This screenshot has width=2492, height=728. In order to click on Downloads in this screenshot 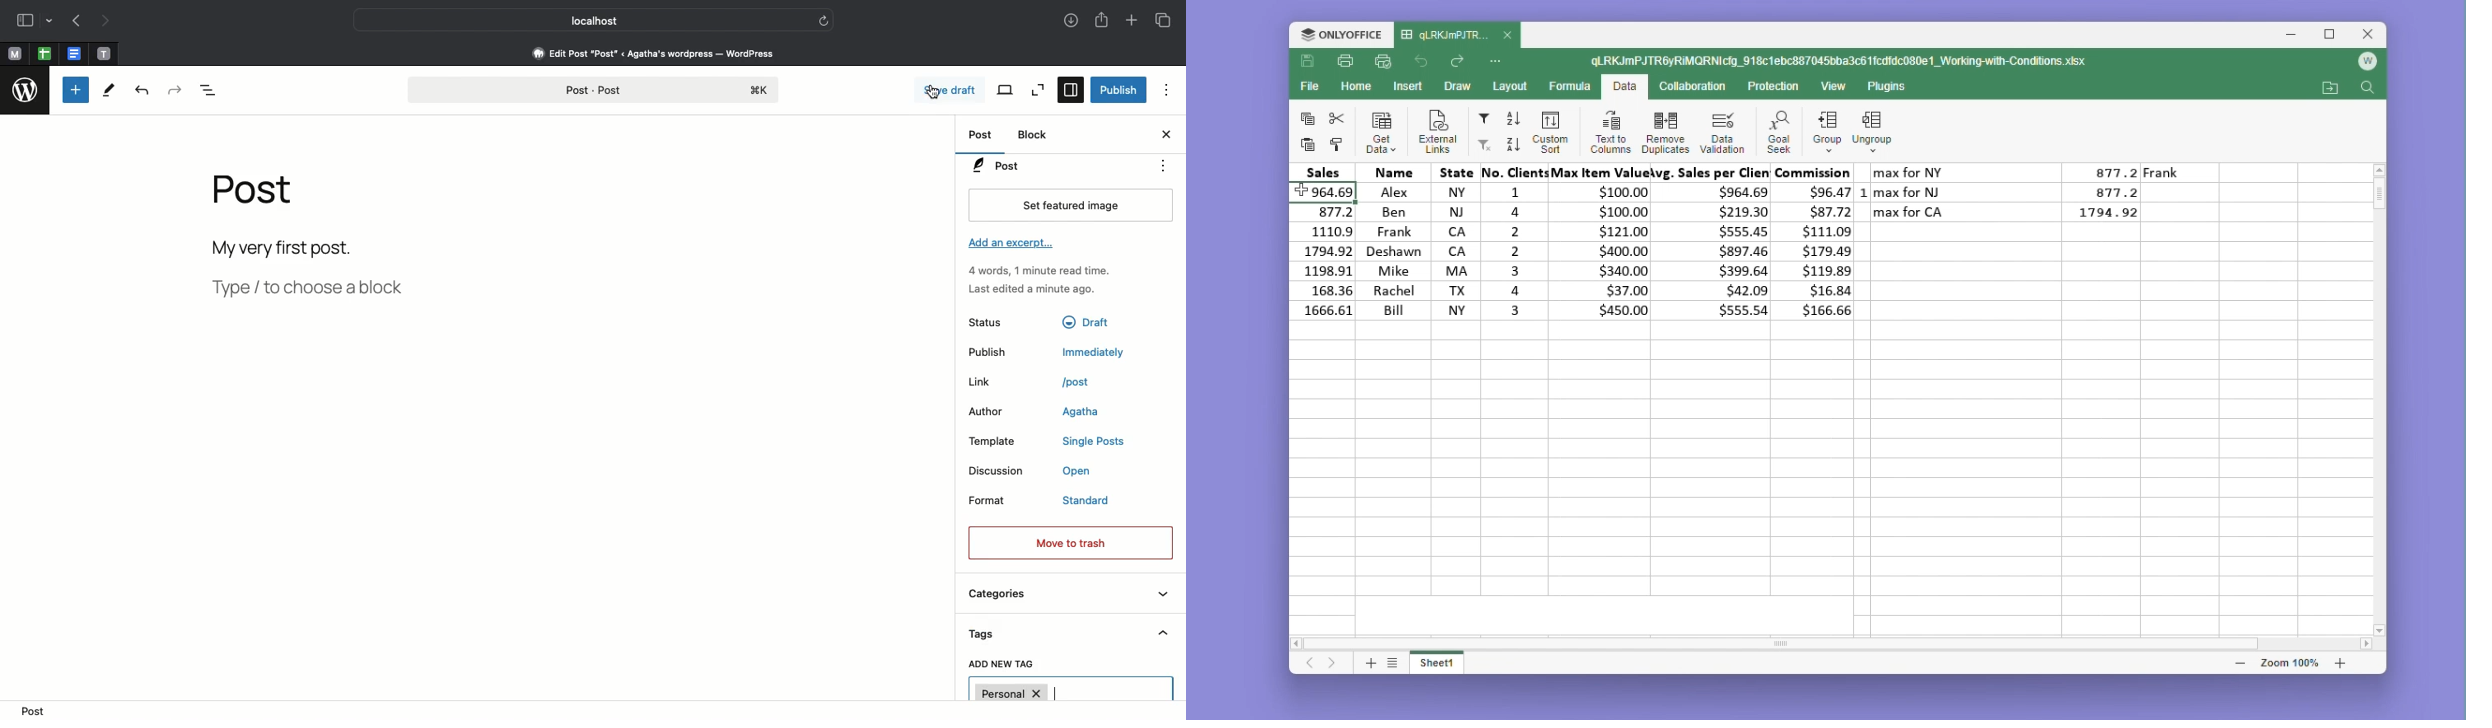, I will do `click(1068, 19)`.